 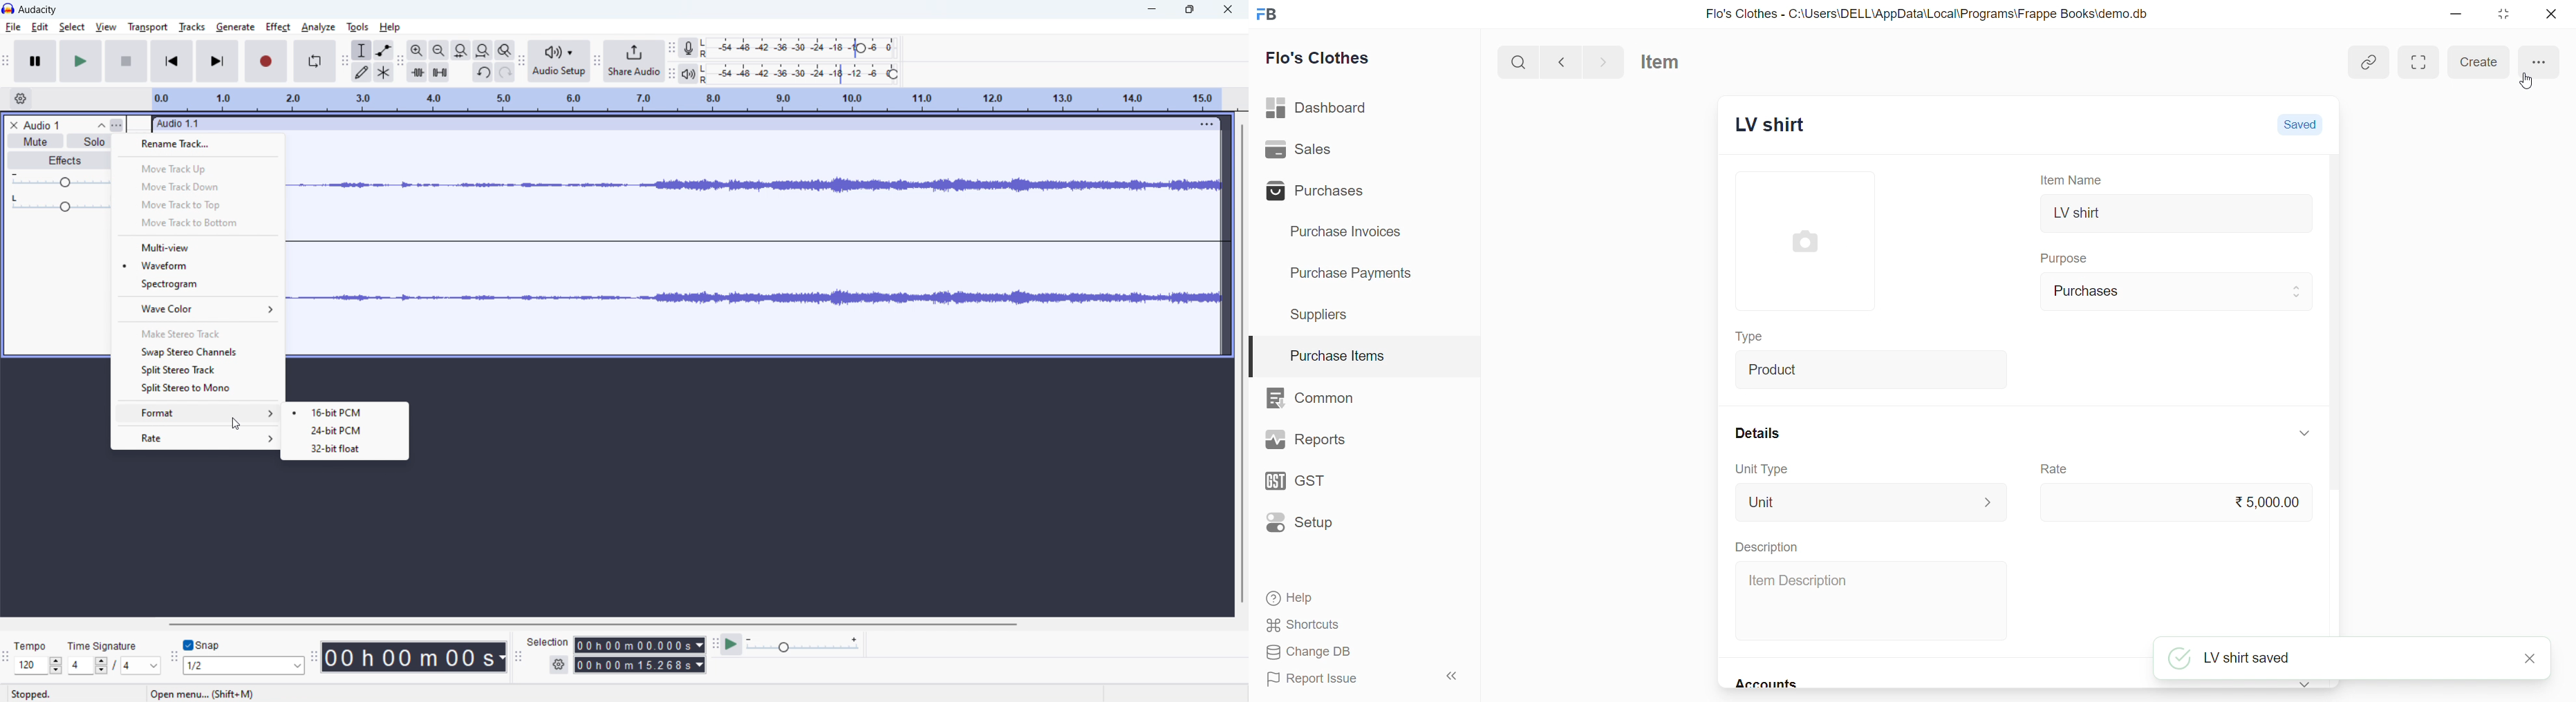 What do you see at coordinates (2056, 469) in the screenshot?
I see `Rate` at bounding box center [2056, 469].